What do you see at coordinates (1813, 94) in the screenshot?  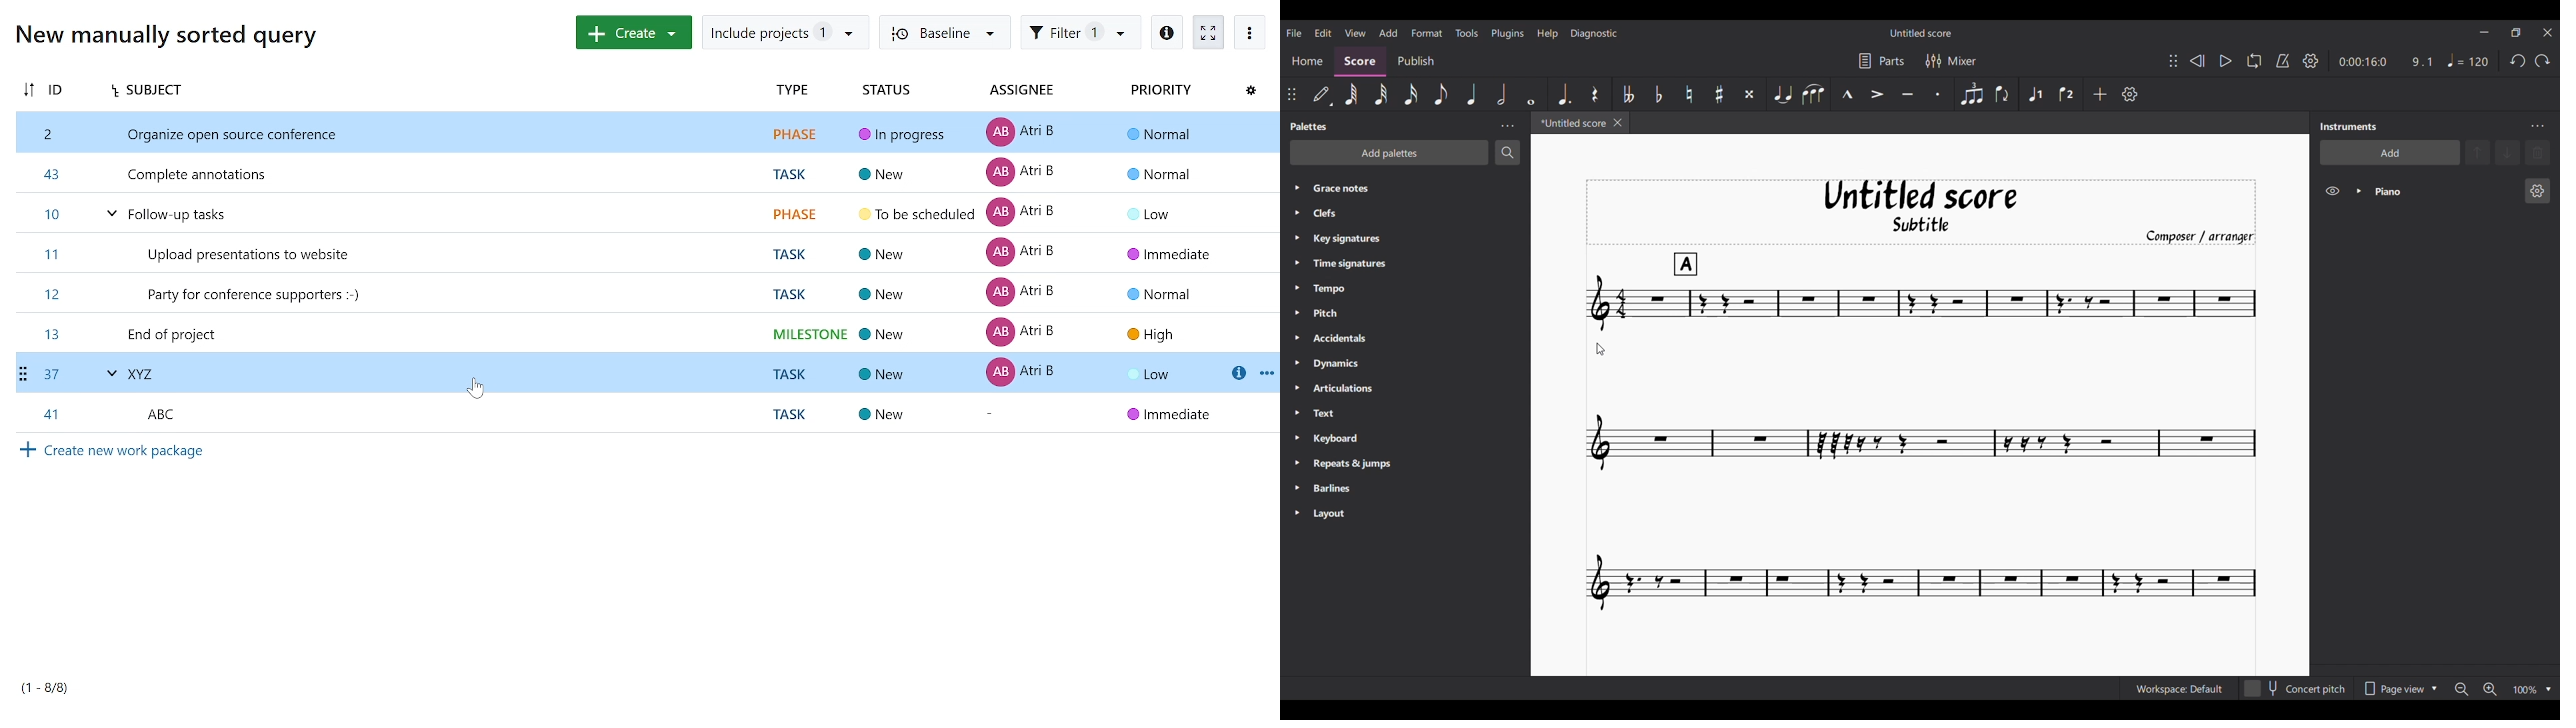 I see `Slur` at bounding box center [1813, 94].